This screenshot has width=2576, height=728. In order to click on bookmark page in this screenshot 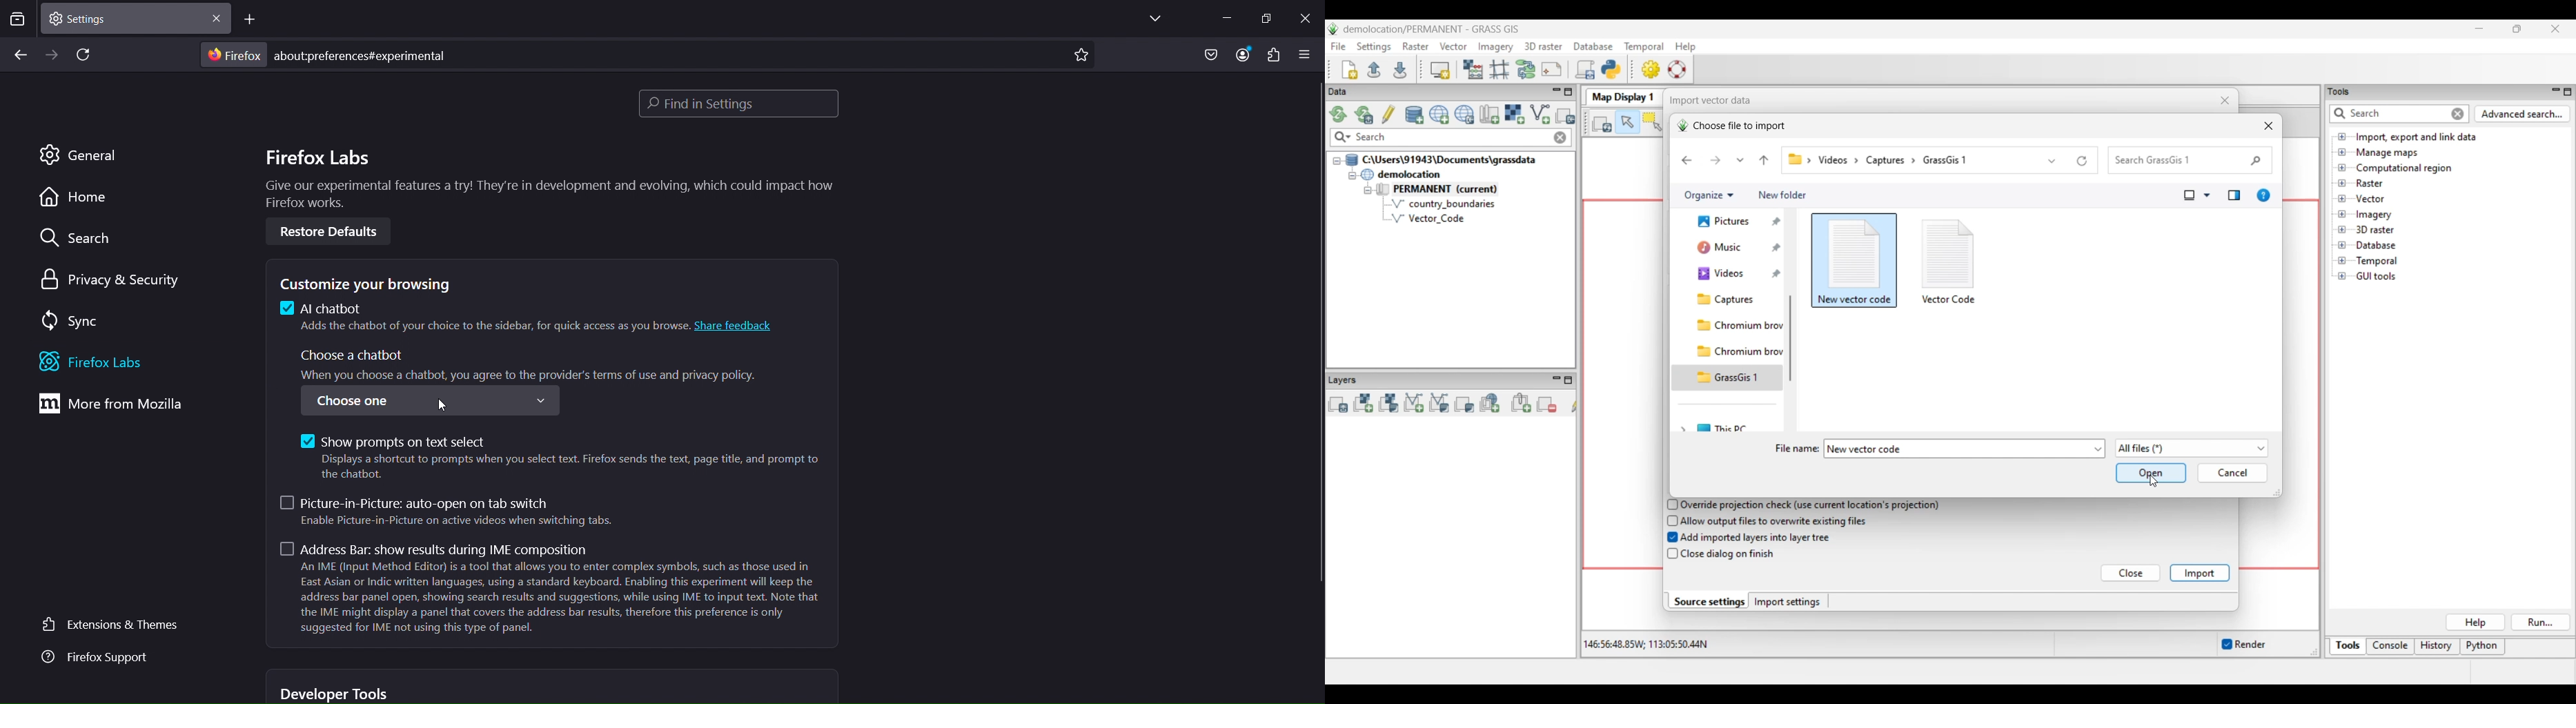, I will do `click(1080, 57)`.